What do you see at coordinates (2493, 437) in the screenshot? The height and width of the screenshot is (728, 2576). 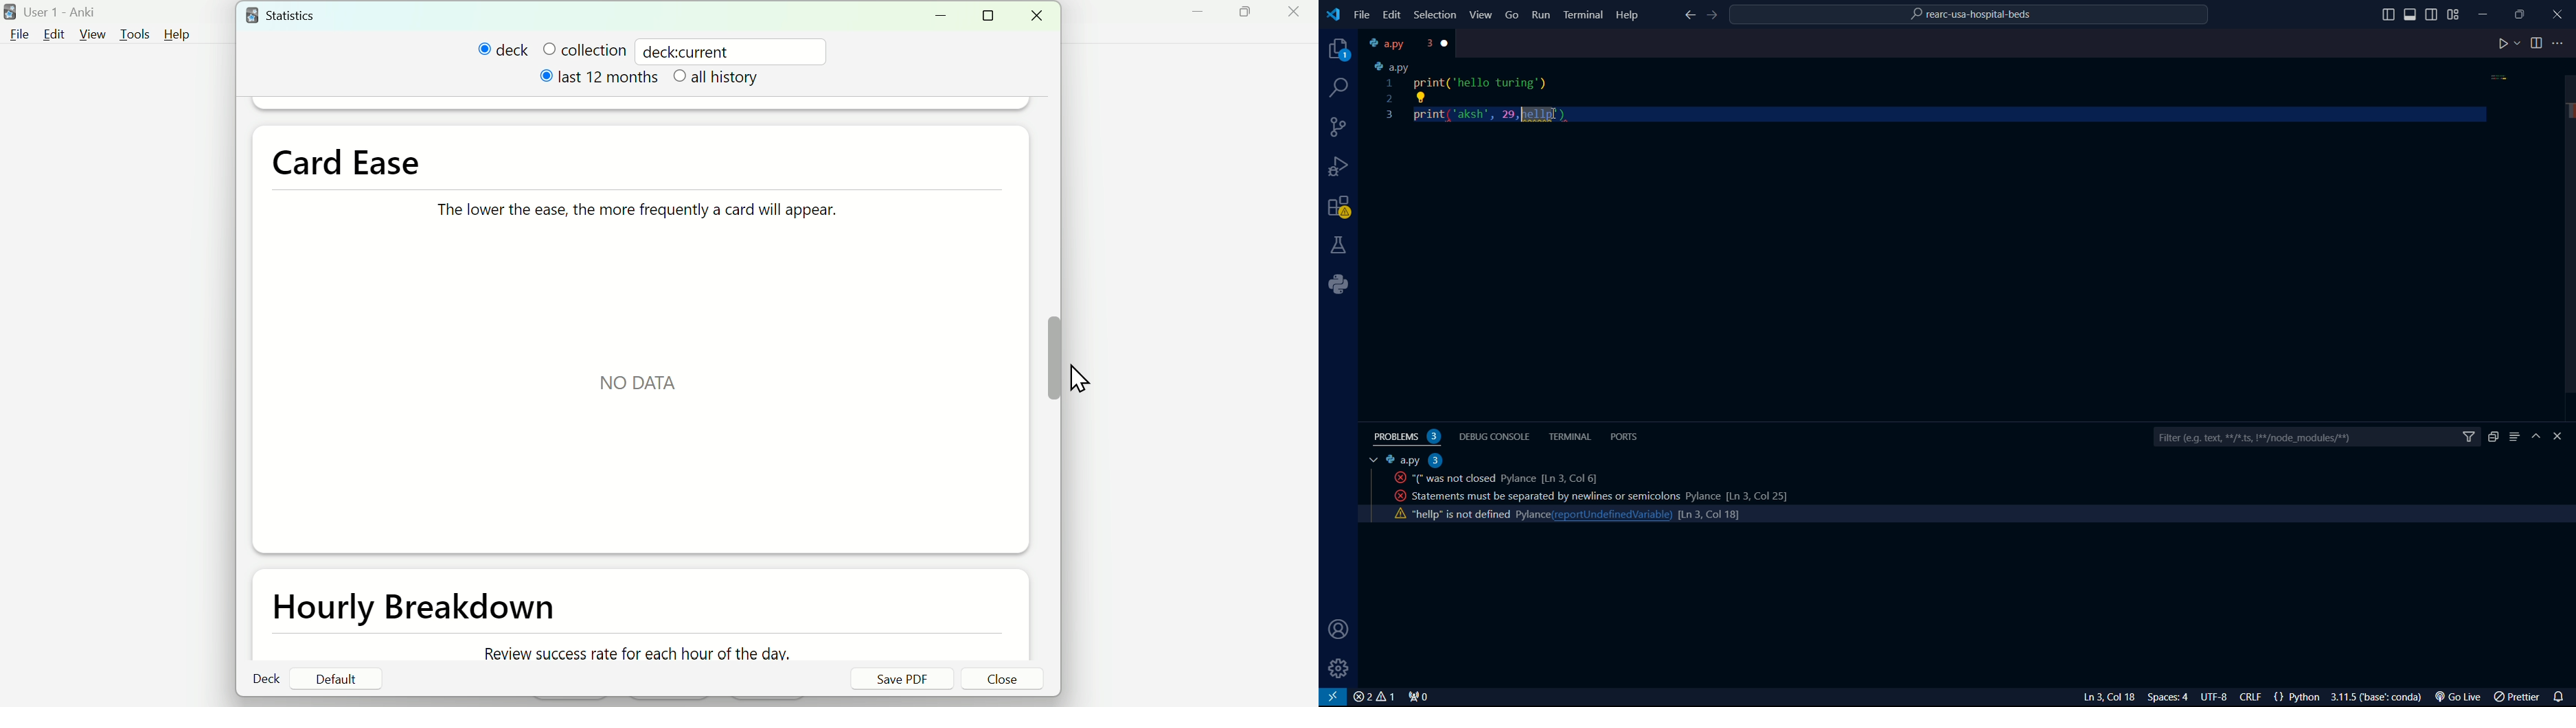 I see `duplicate` at bounding box center [2493, 437].